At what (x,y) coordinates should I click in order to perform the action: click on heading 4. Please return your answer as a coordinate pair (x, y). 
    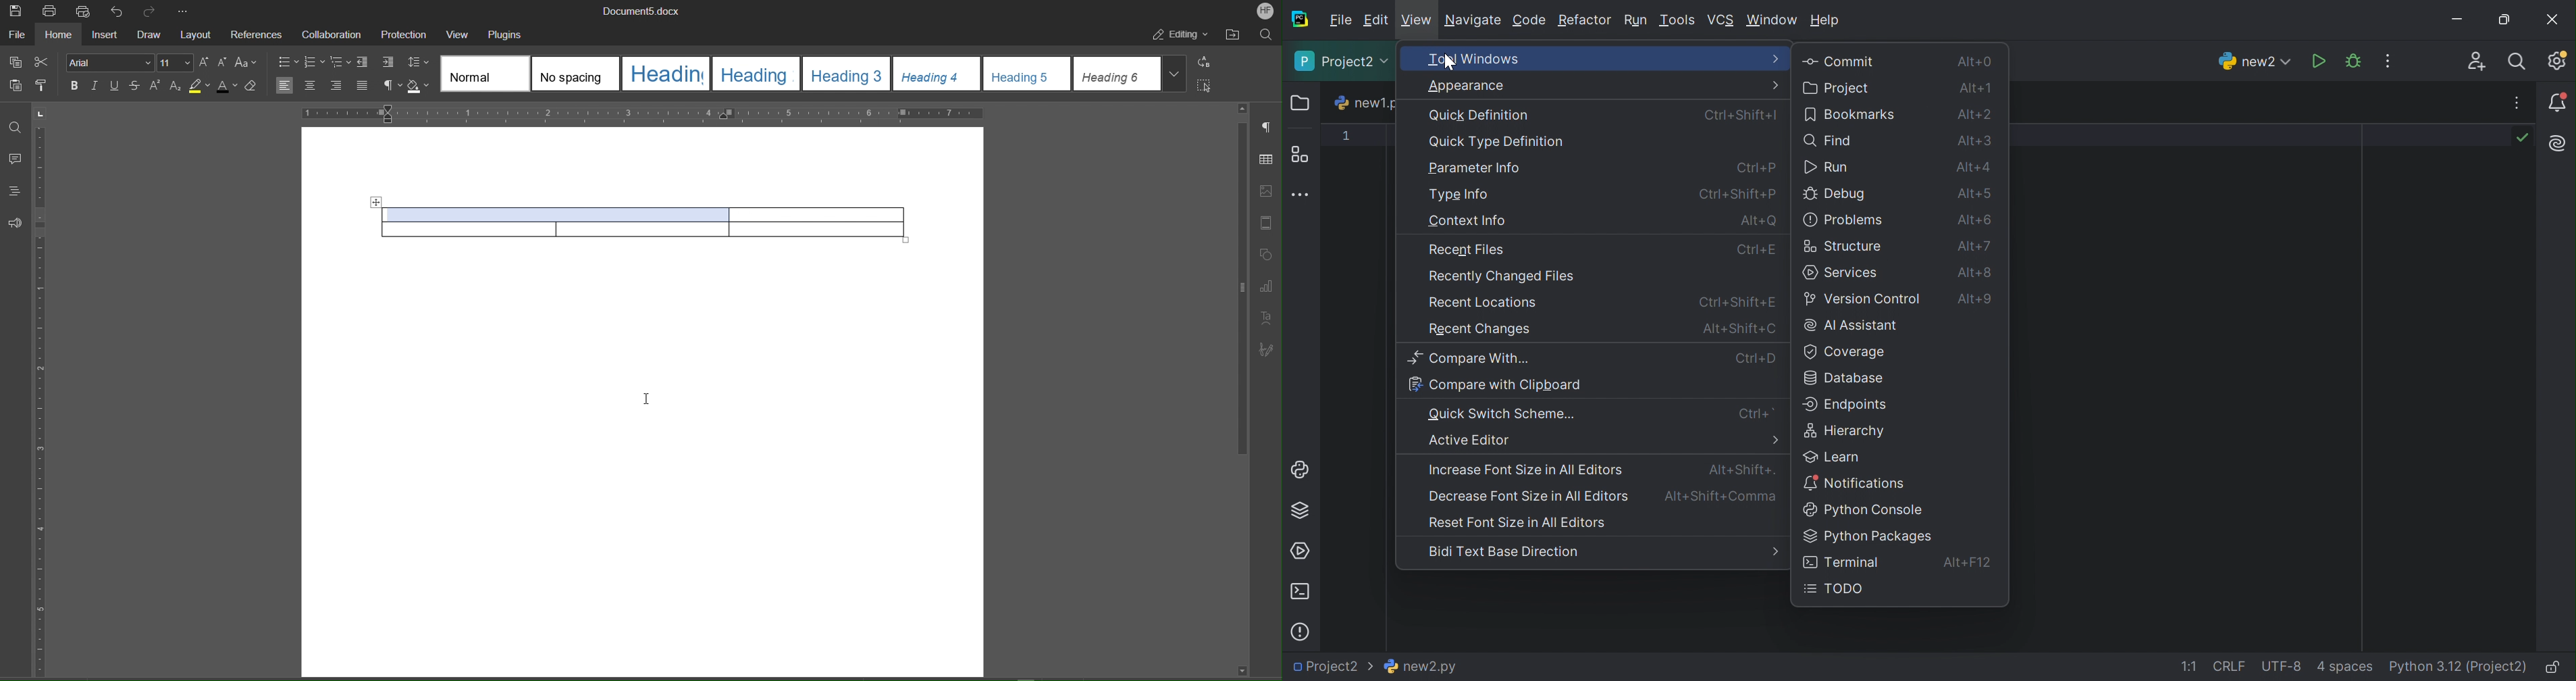
    Looking at the image, I should click on (937, 74).